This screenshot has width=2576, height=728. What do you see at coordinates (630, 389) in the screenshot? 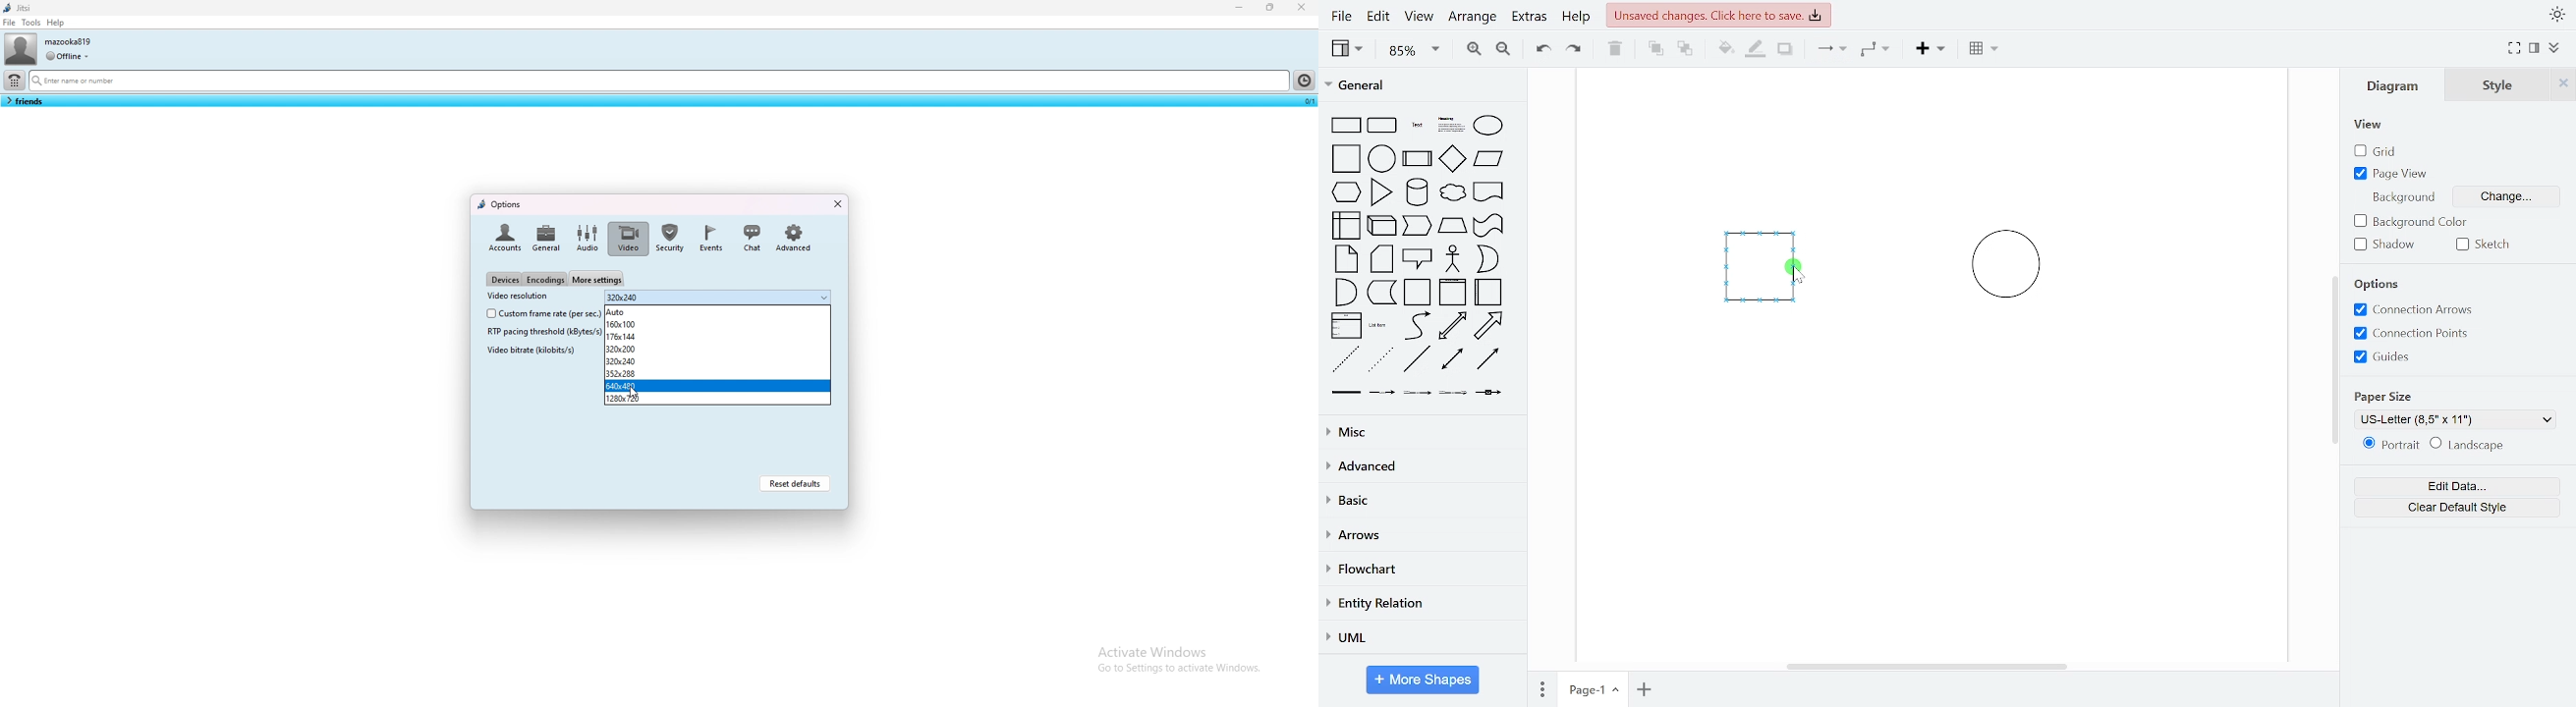
I see `cursor` at bounding box center [630, 389].